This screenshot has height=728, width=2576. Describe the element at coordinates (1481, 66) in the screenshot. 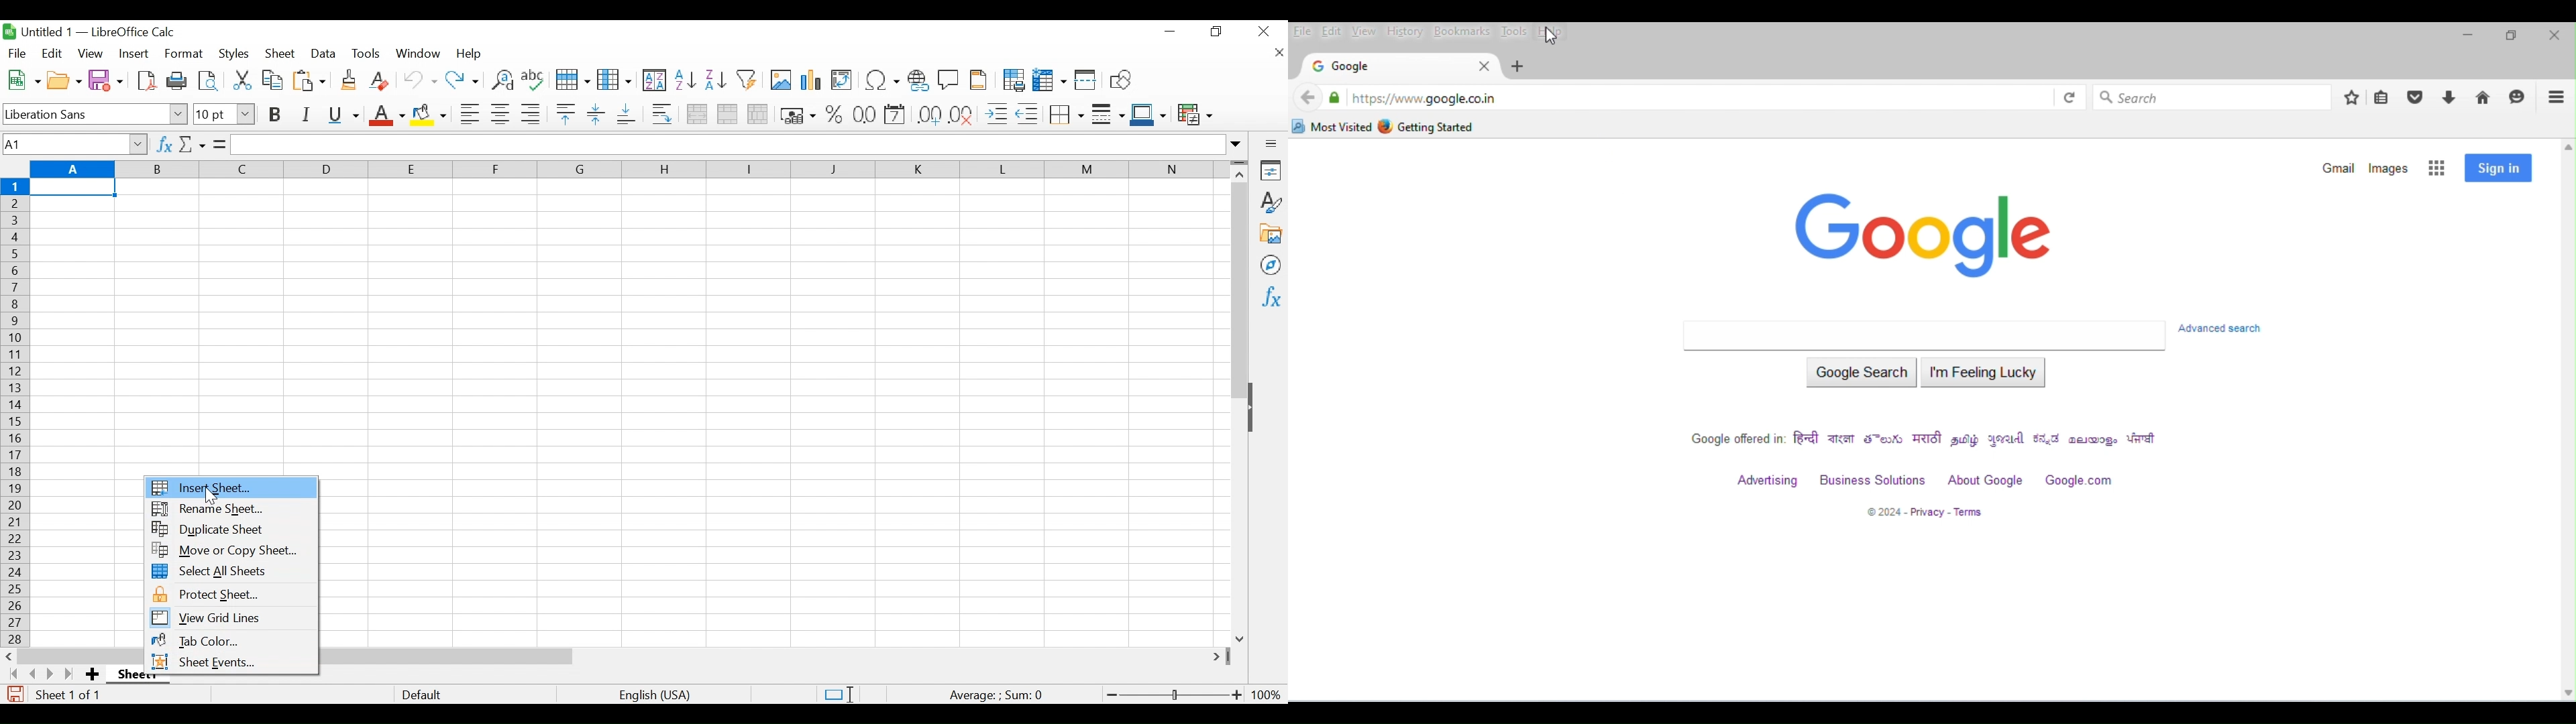

I see `close ` at that location.